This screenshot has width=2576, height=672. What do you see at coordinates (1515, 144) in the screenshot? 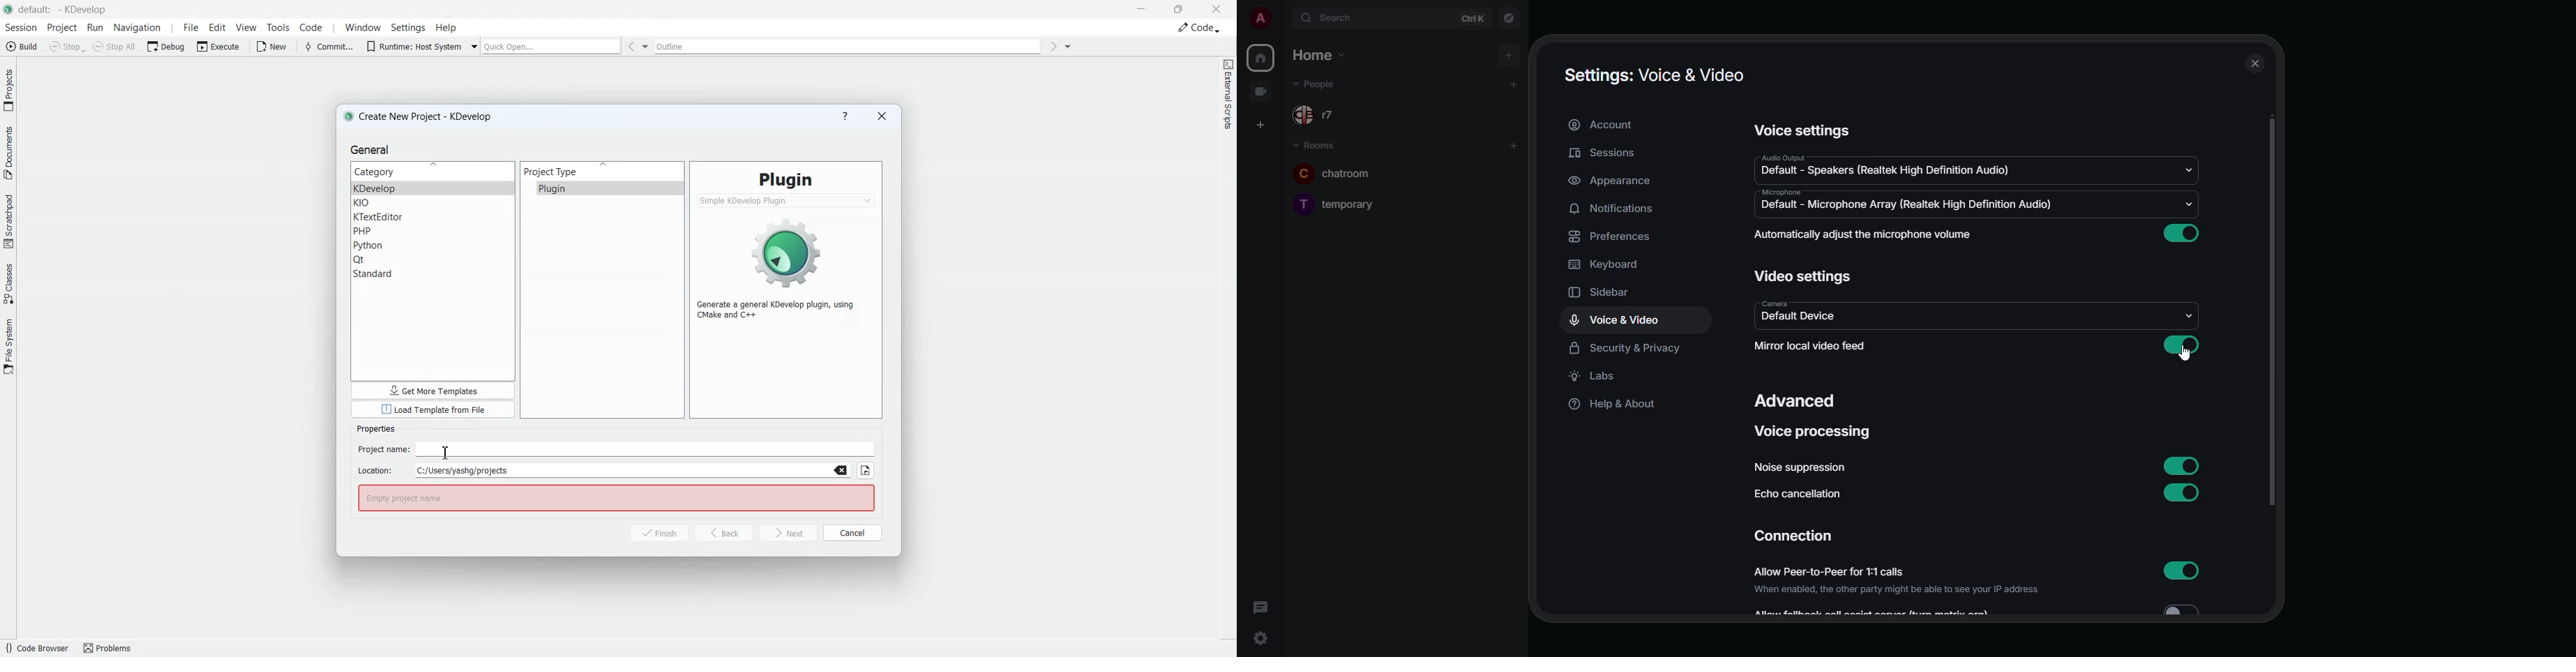
I see `add` at bounding box center [1515, 144].